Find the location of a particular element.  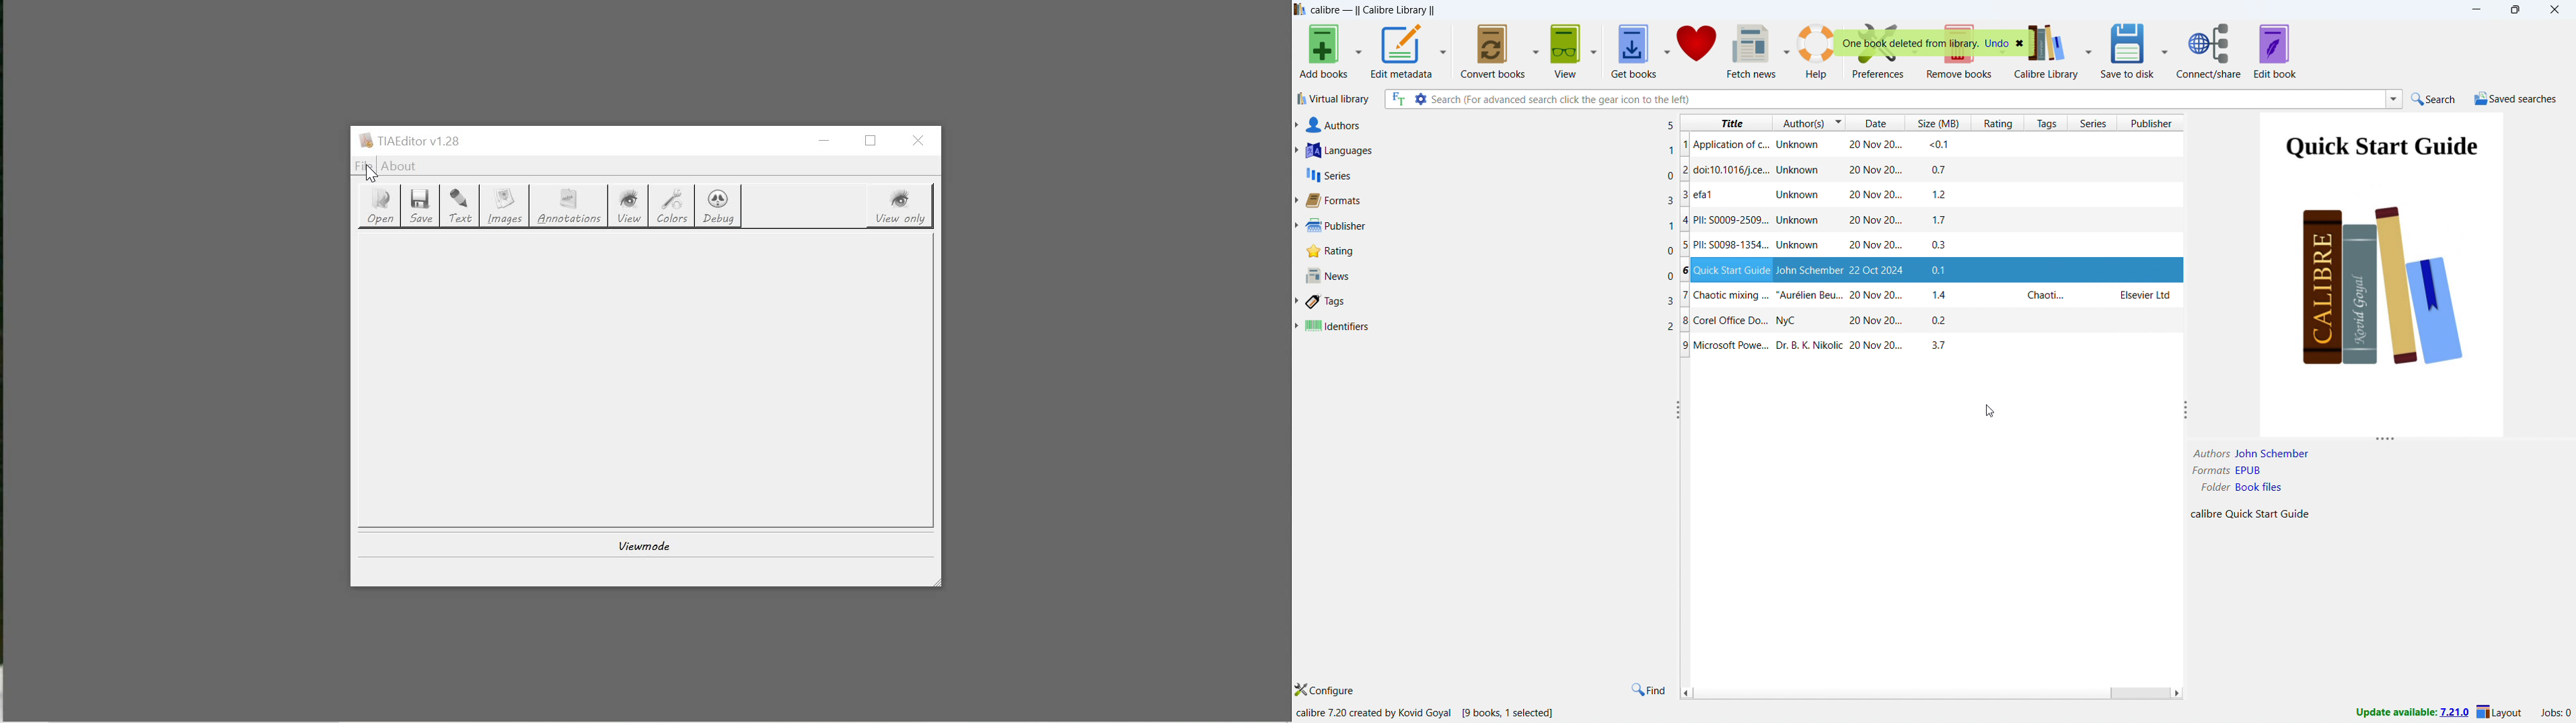

save to disk options is located at coordinates (2165, 50).